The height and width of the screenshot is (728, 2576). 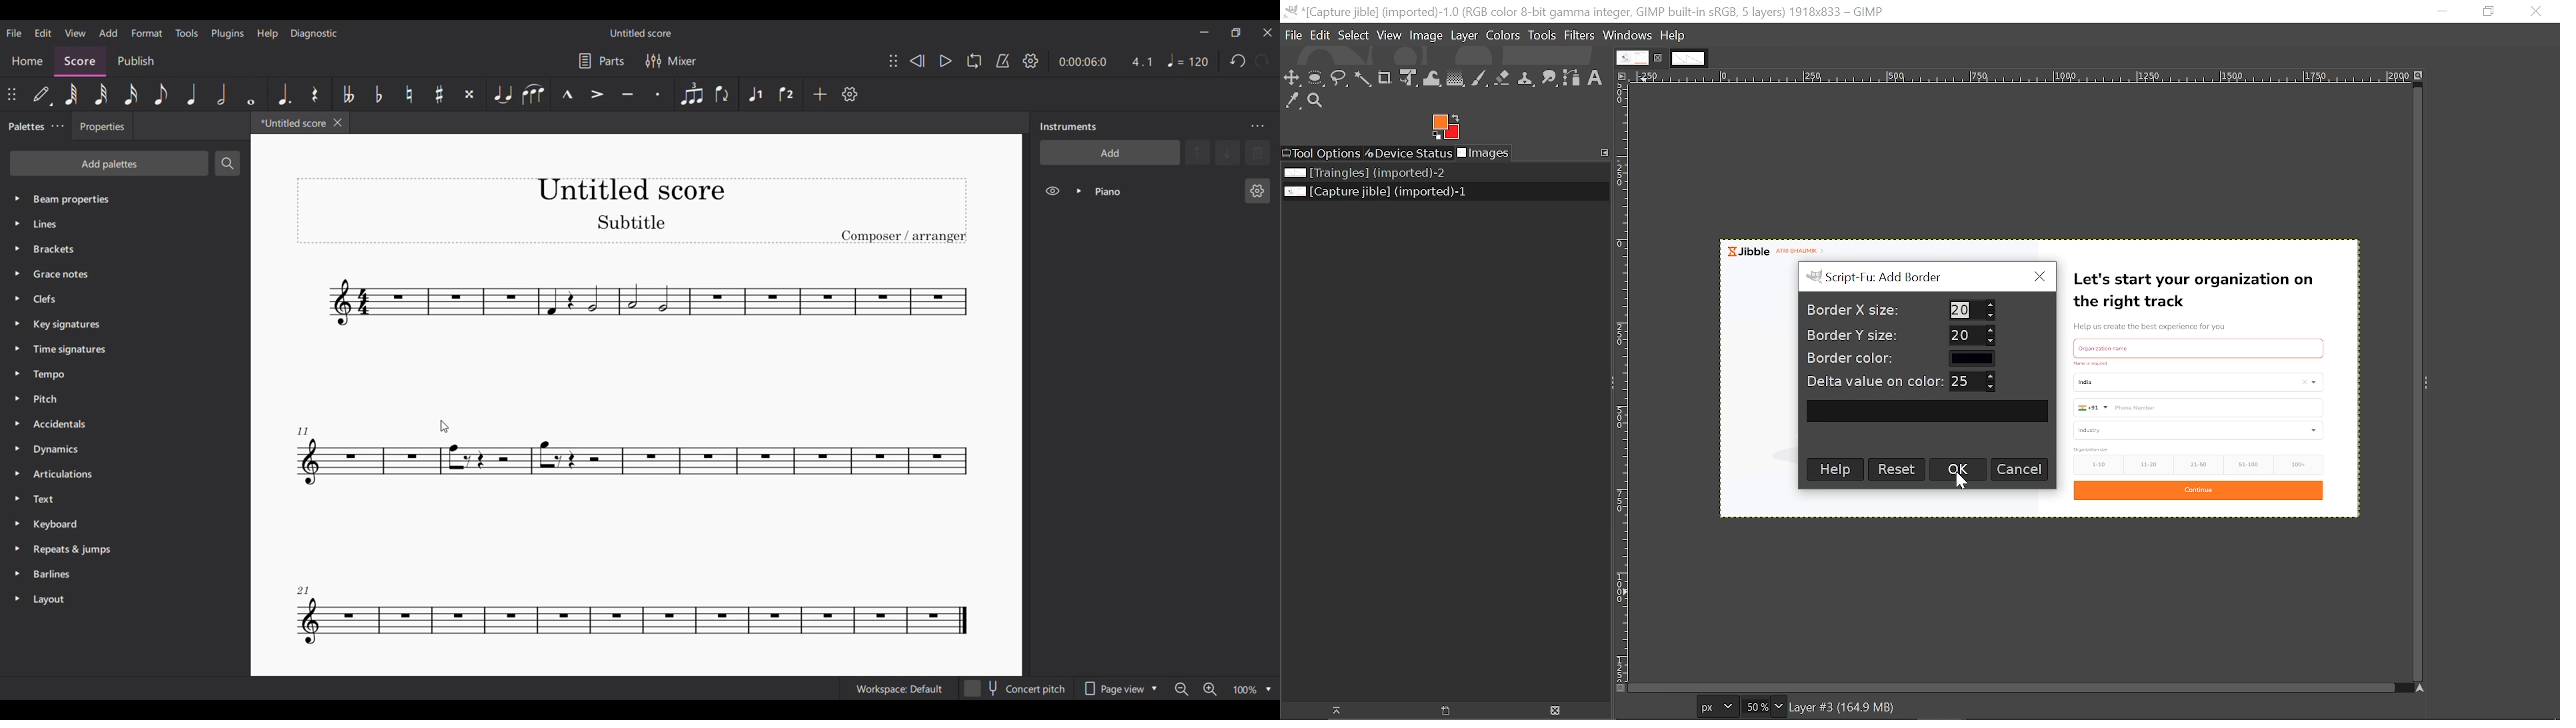 What do you see at coordinates (120, 246) in the screenshot?
I see `Brackets` at bounding box center [120, 246].